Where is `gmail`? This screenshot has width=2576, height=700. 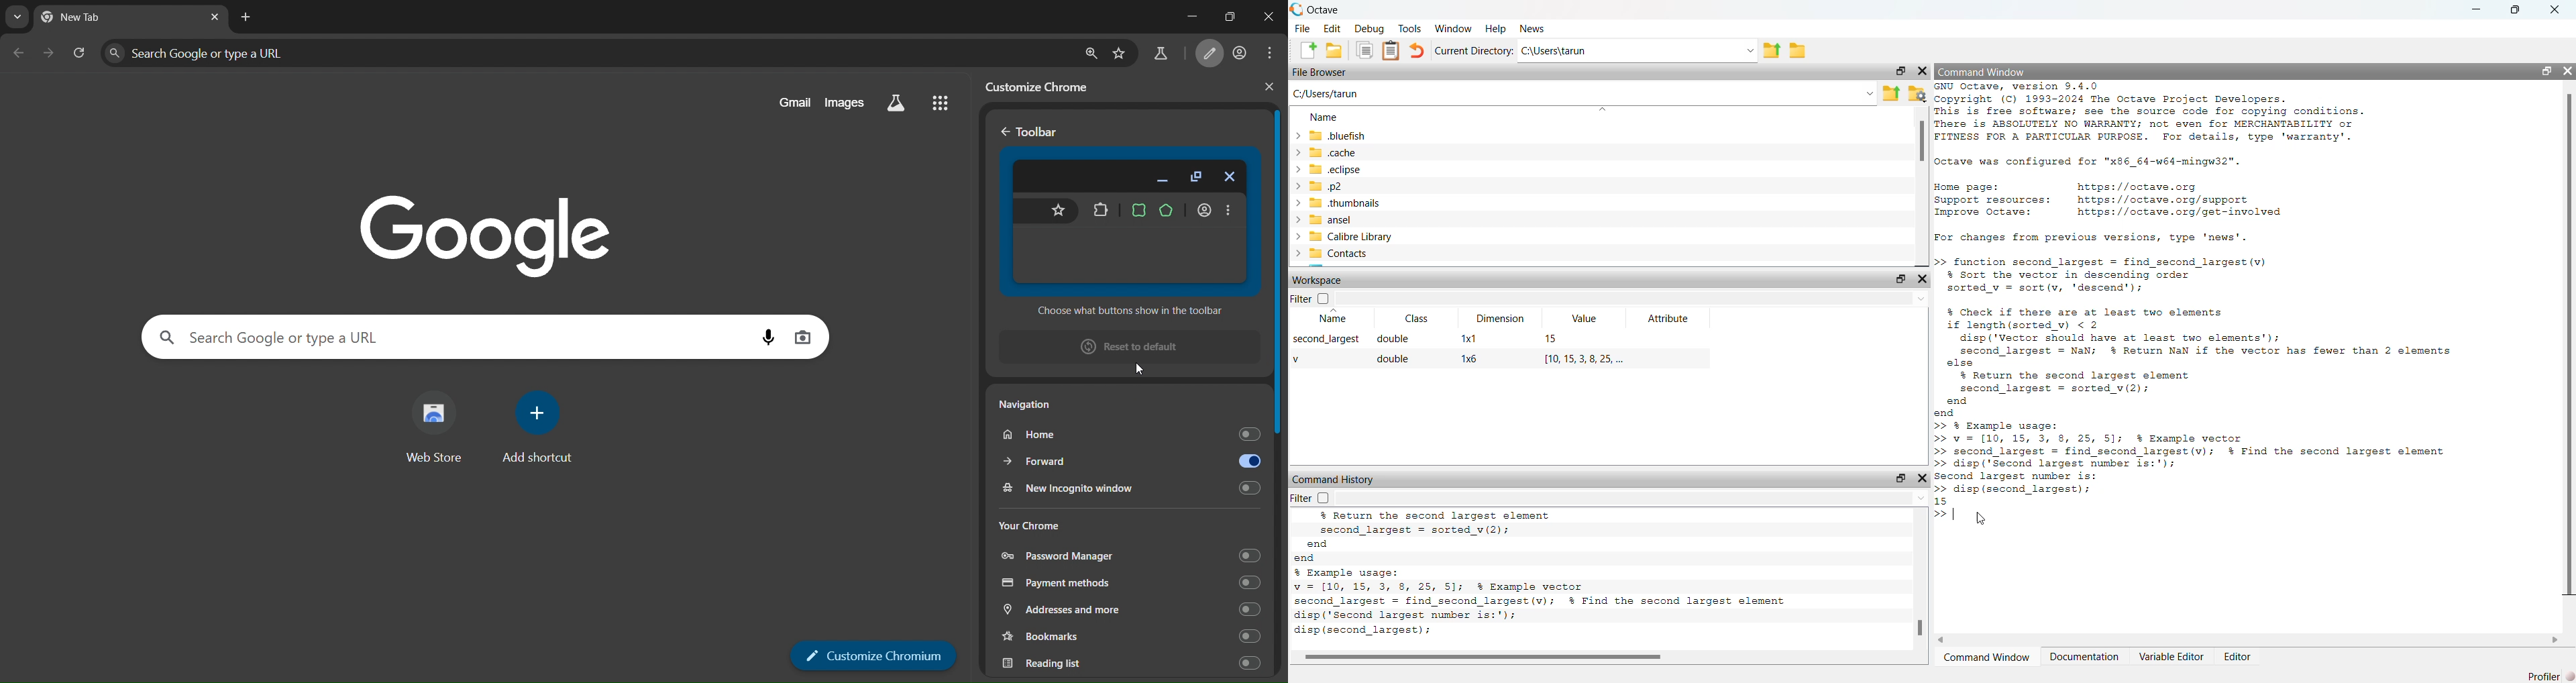 gmail is located at coordinates (790, 103).